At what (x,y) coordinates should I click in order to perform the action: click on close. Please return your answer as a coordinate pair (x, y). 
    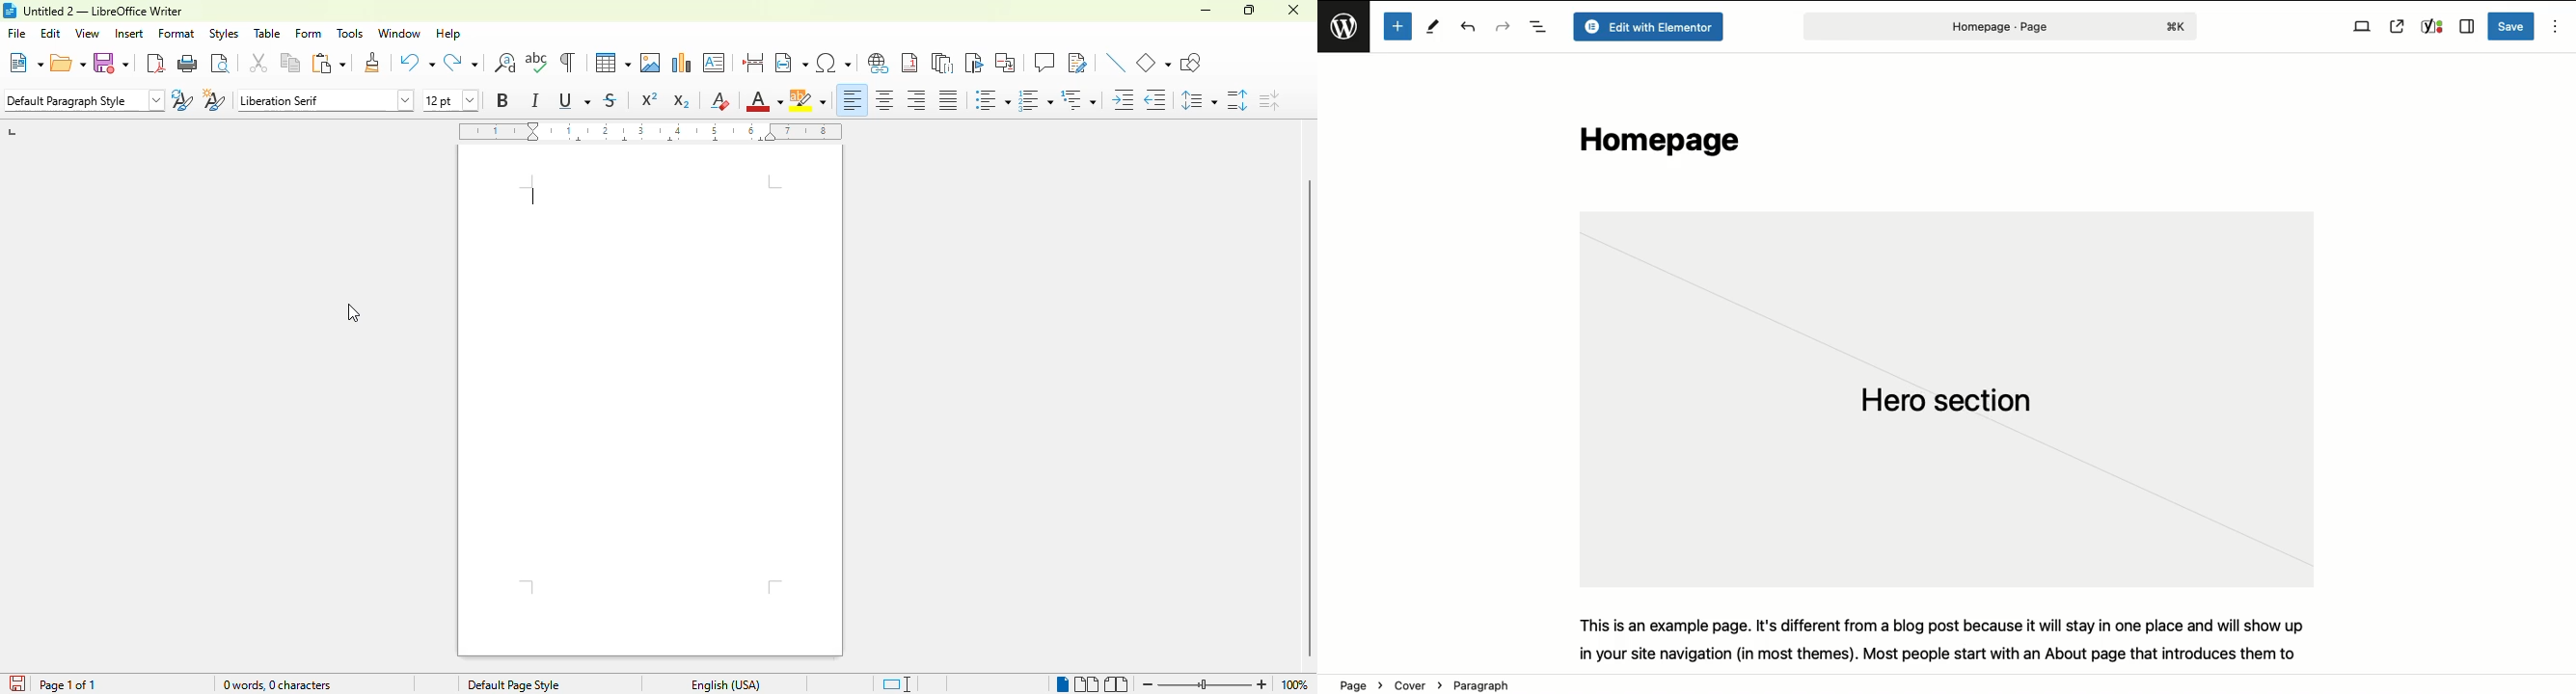
    Looking at the image, I should click on (1292, 10).